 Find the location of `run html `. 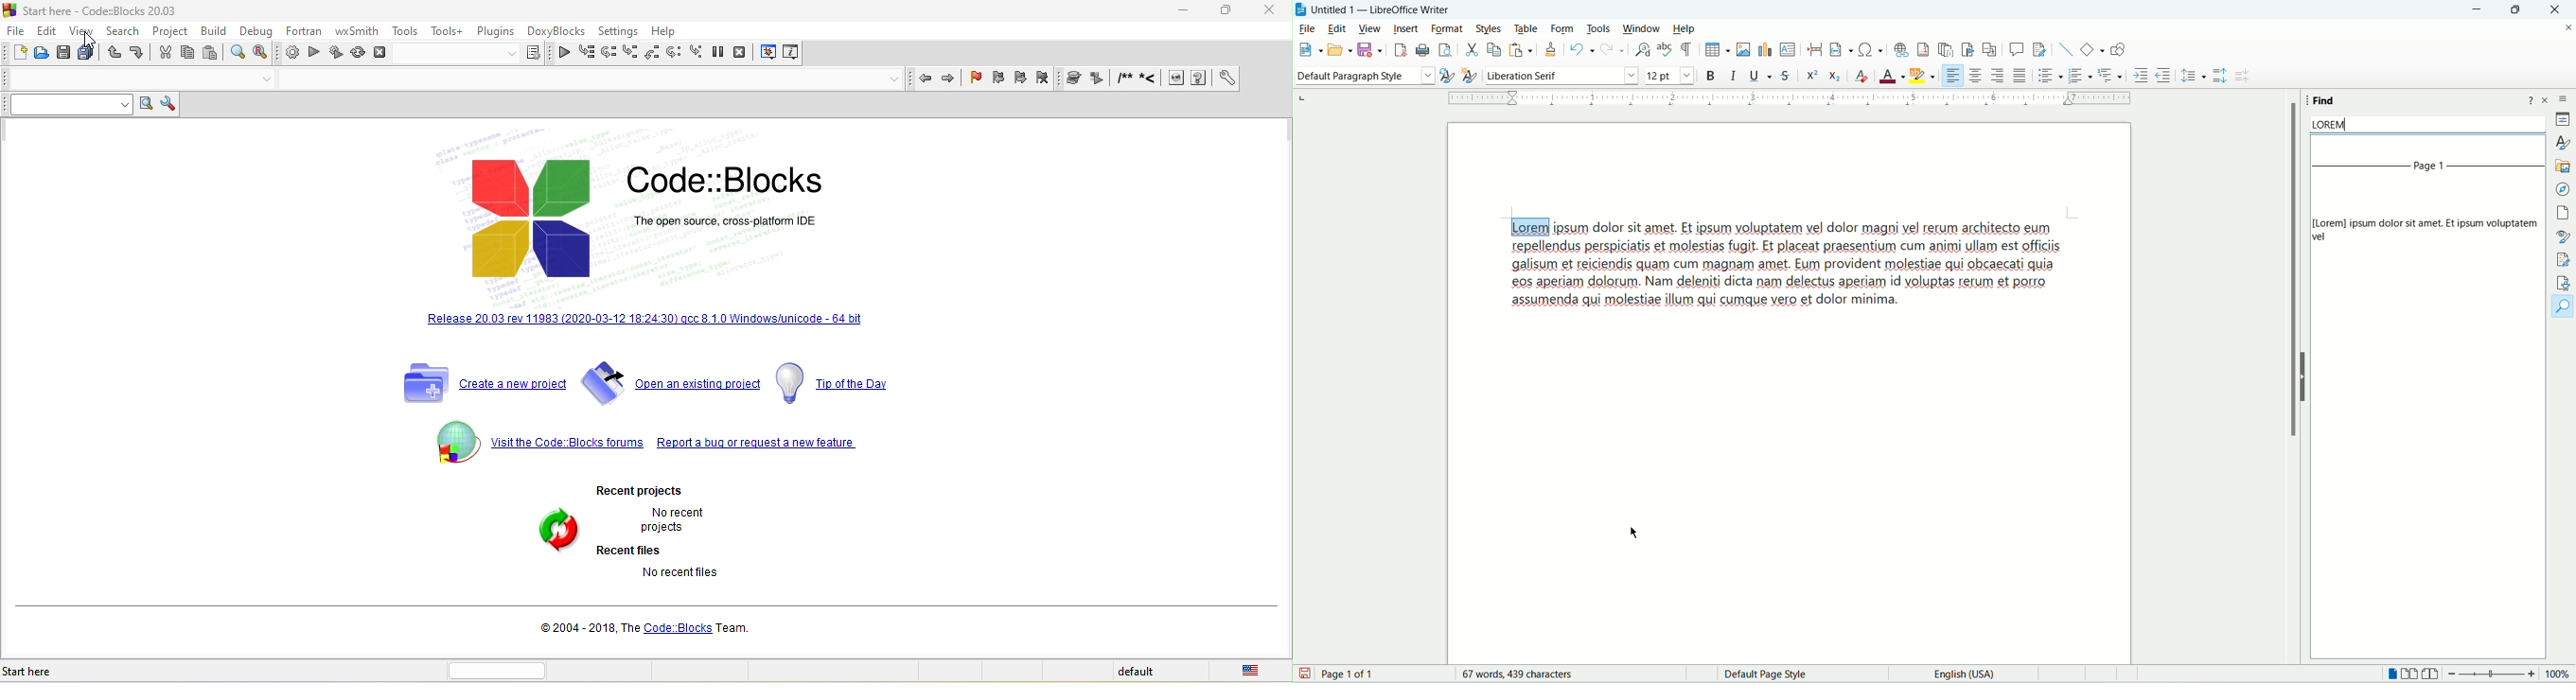

run html  is located at coordinates (1177, 79).